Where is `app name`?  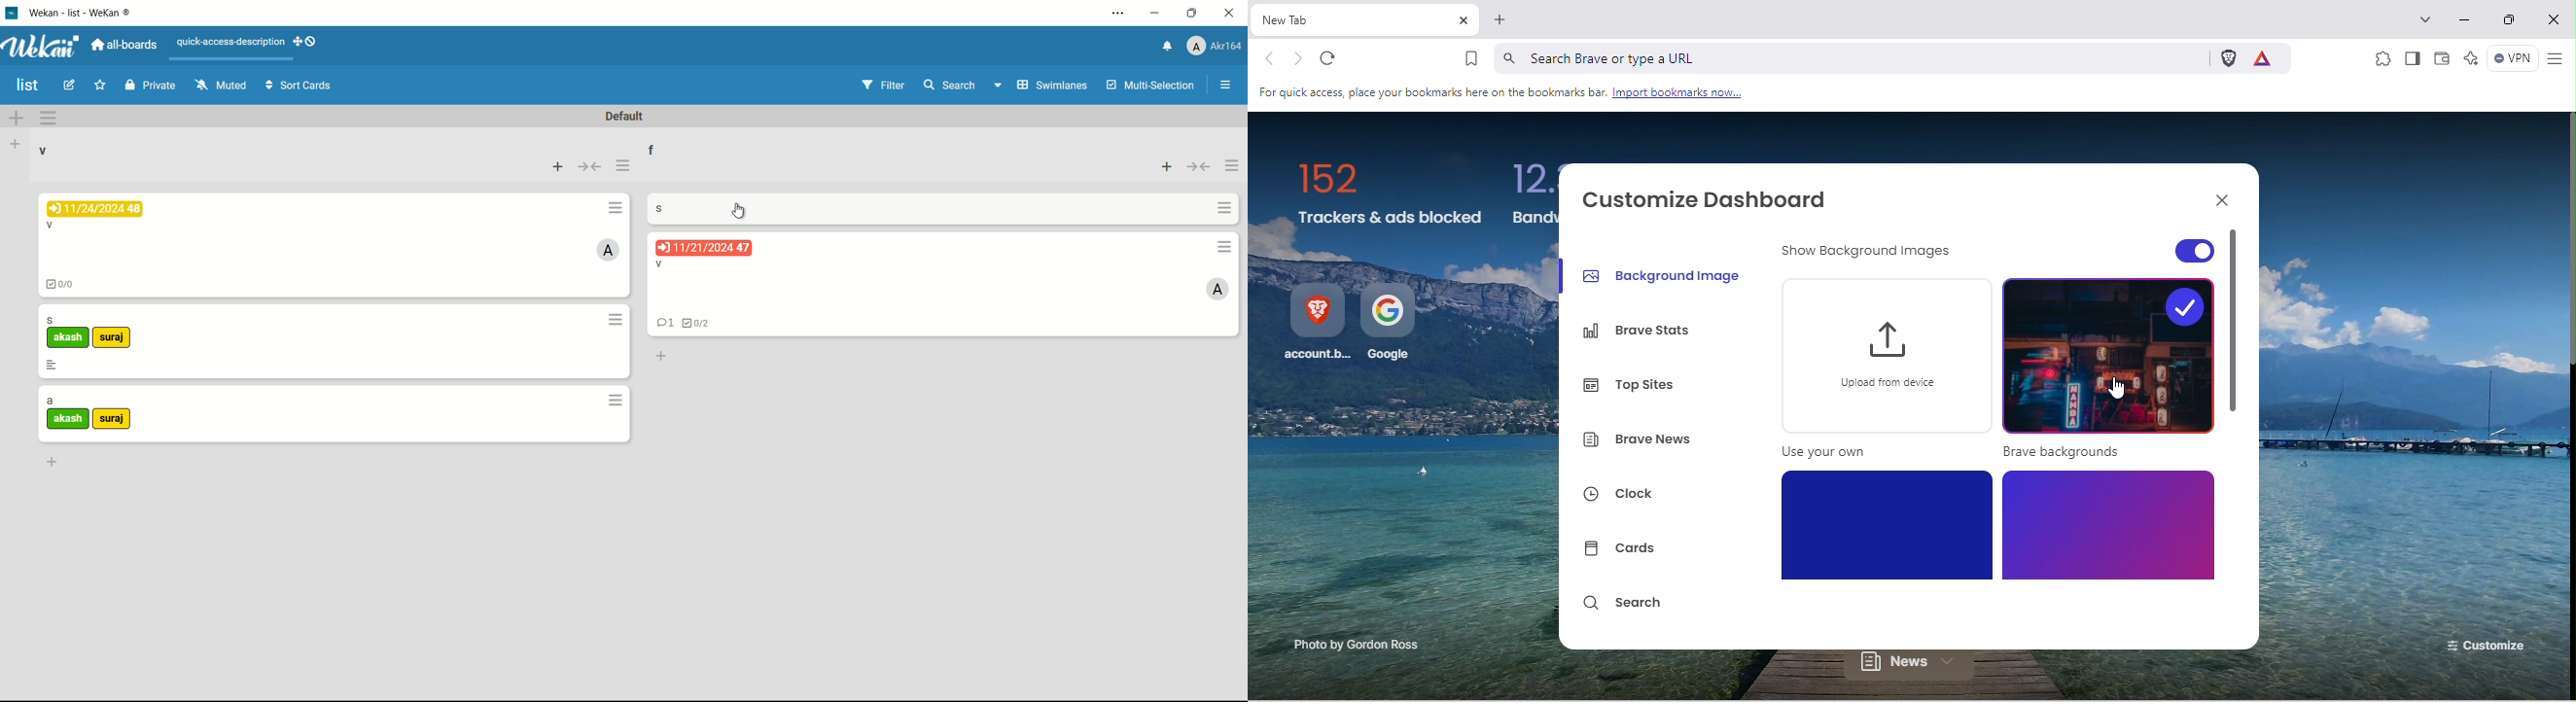 app name is located at coordinates (87, 14).